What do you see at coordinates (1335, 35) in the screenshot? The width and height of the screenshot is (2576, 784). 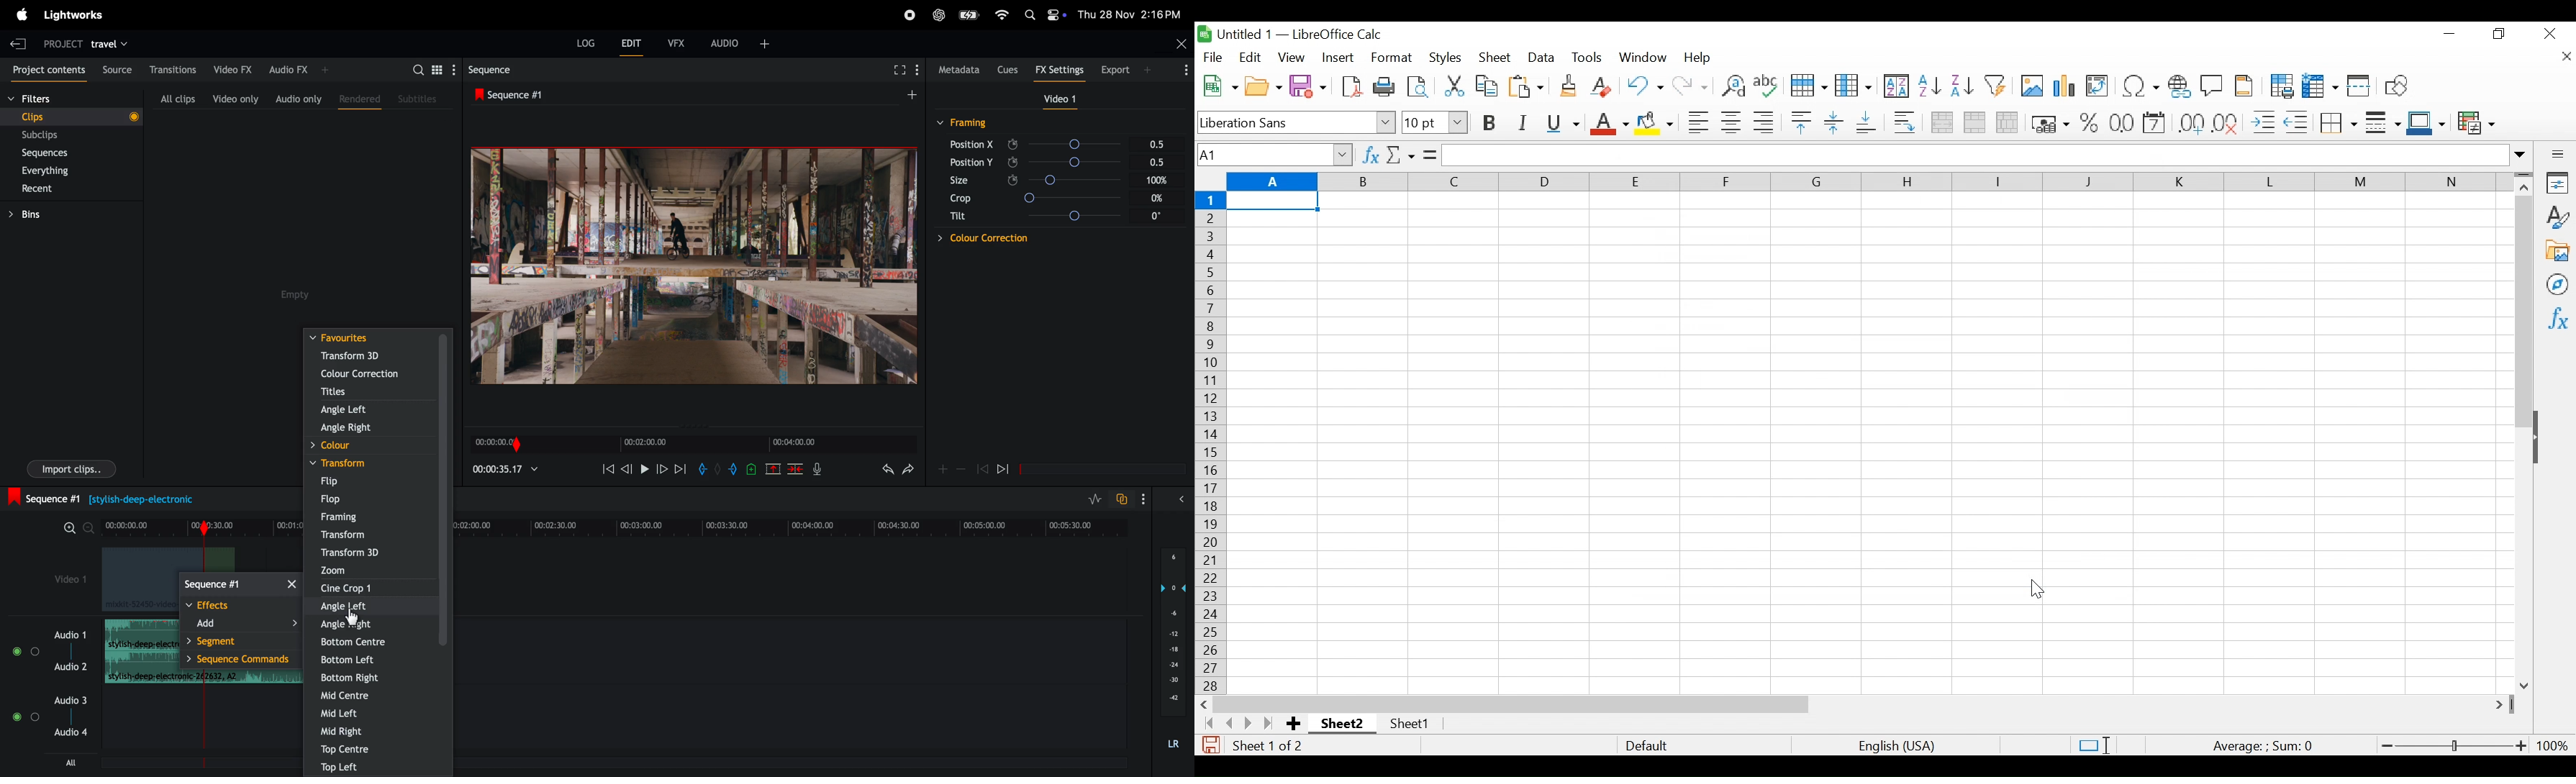 I see `LibreOffice Calc` at bounding box center [1335, 35].